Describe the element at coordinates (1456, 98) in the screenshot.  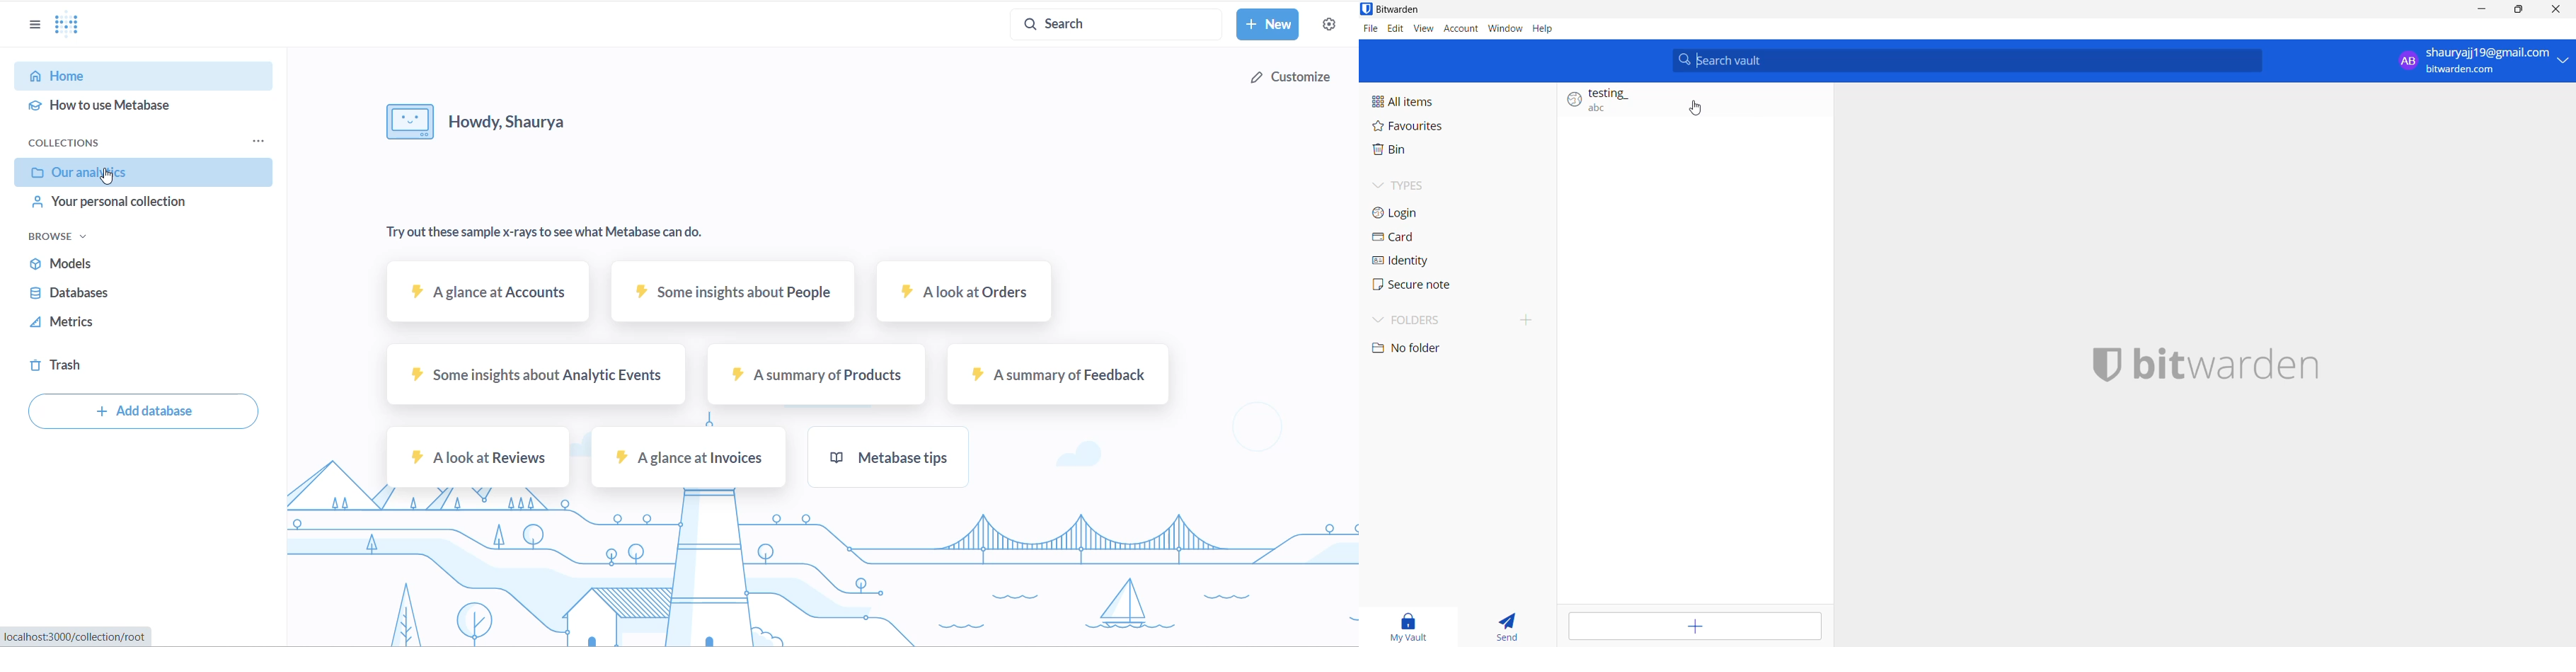
I see `All items` at that location.